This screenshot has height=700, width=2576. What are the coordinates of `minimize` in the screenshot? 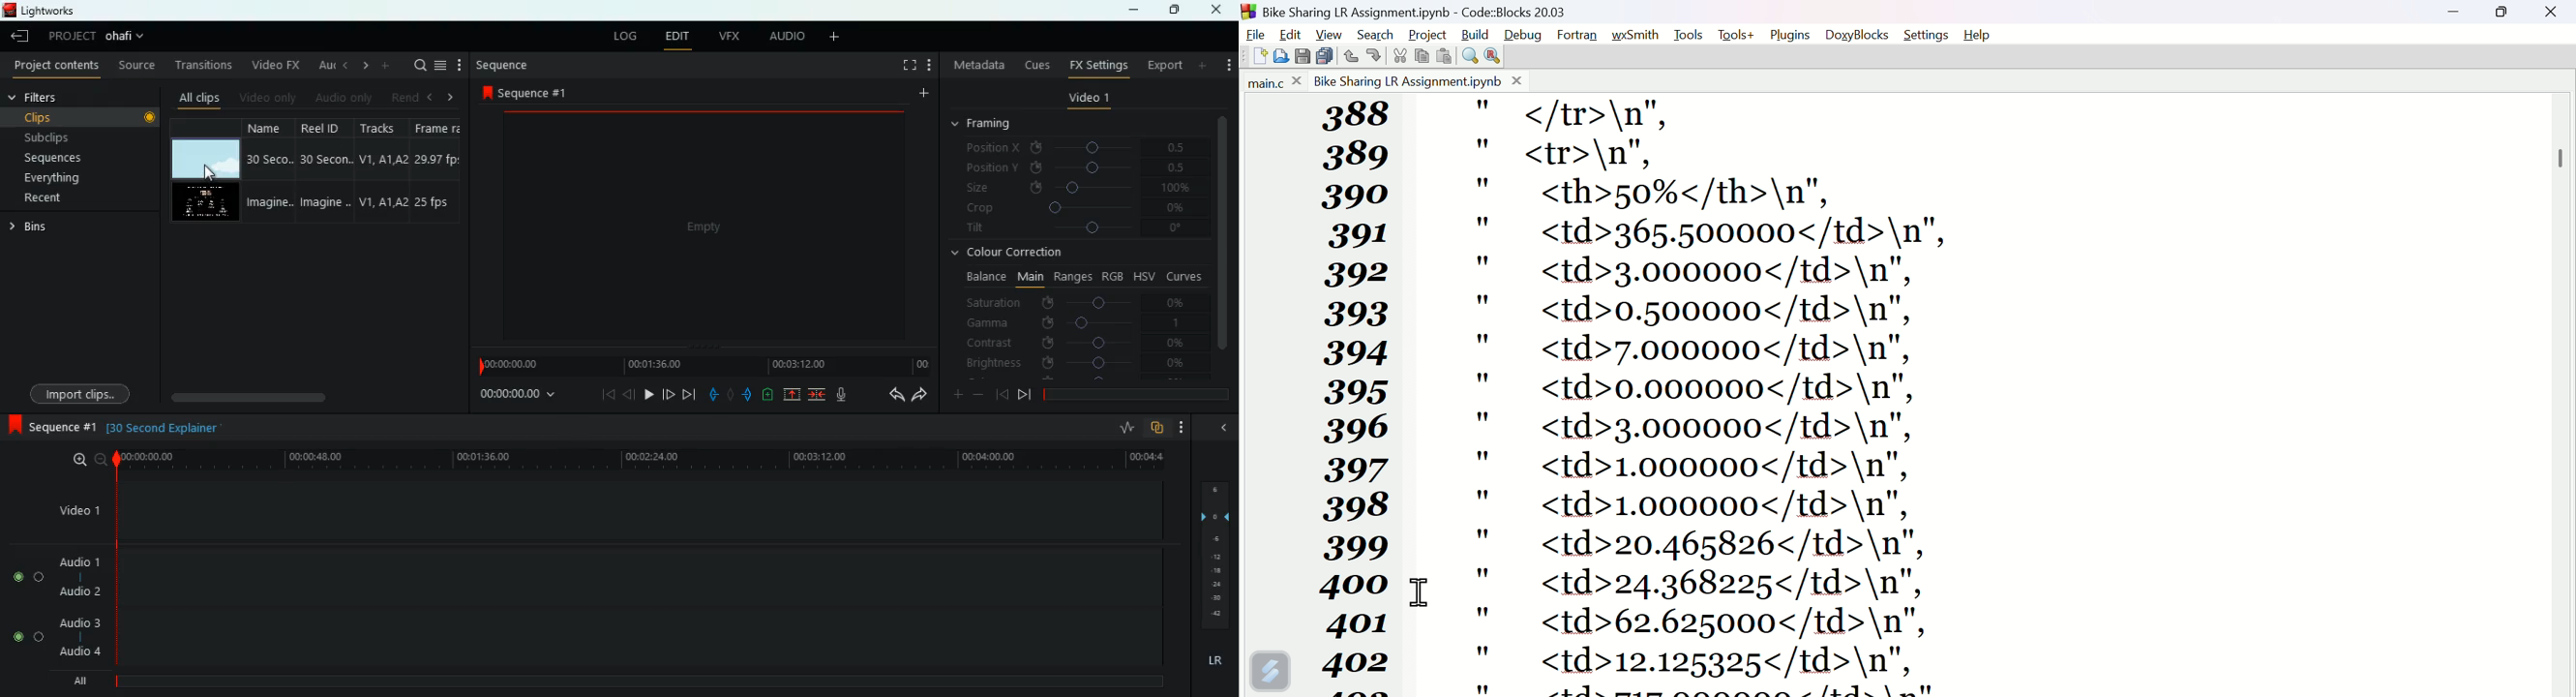 It's located at (2459, 13).